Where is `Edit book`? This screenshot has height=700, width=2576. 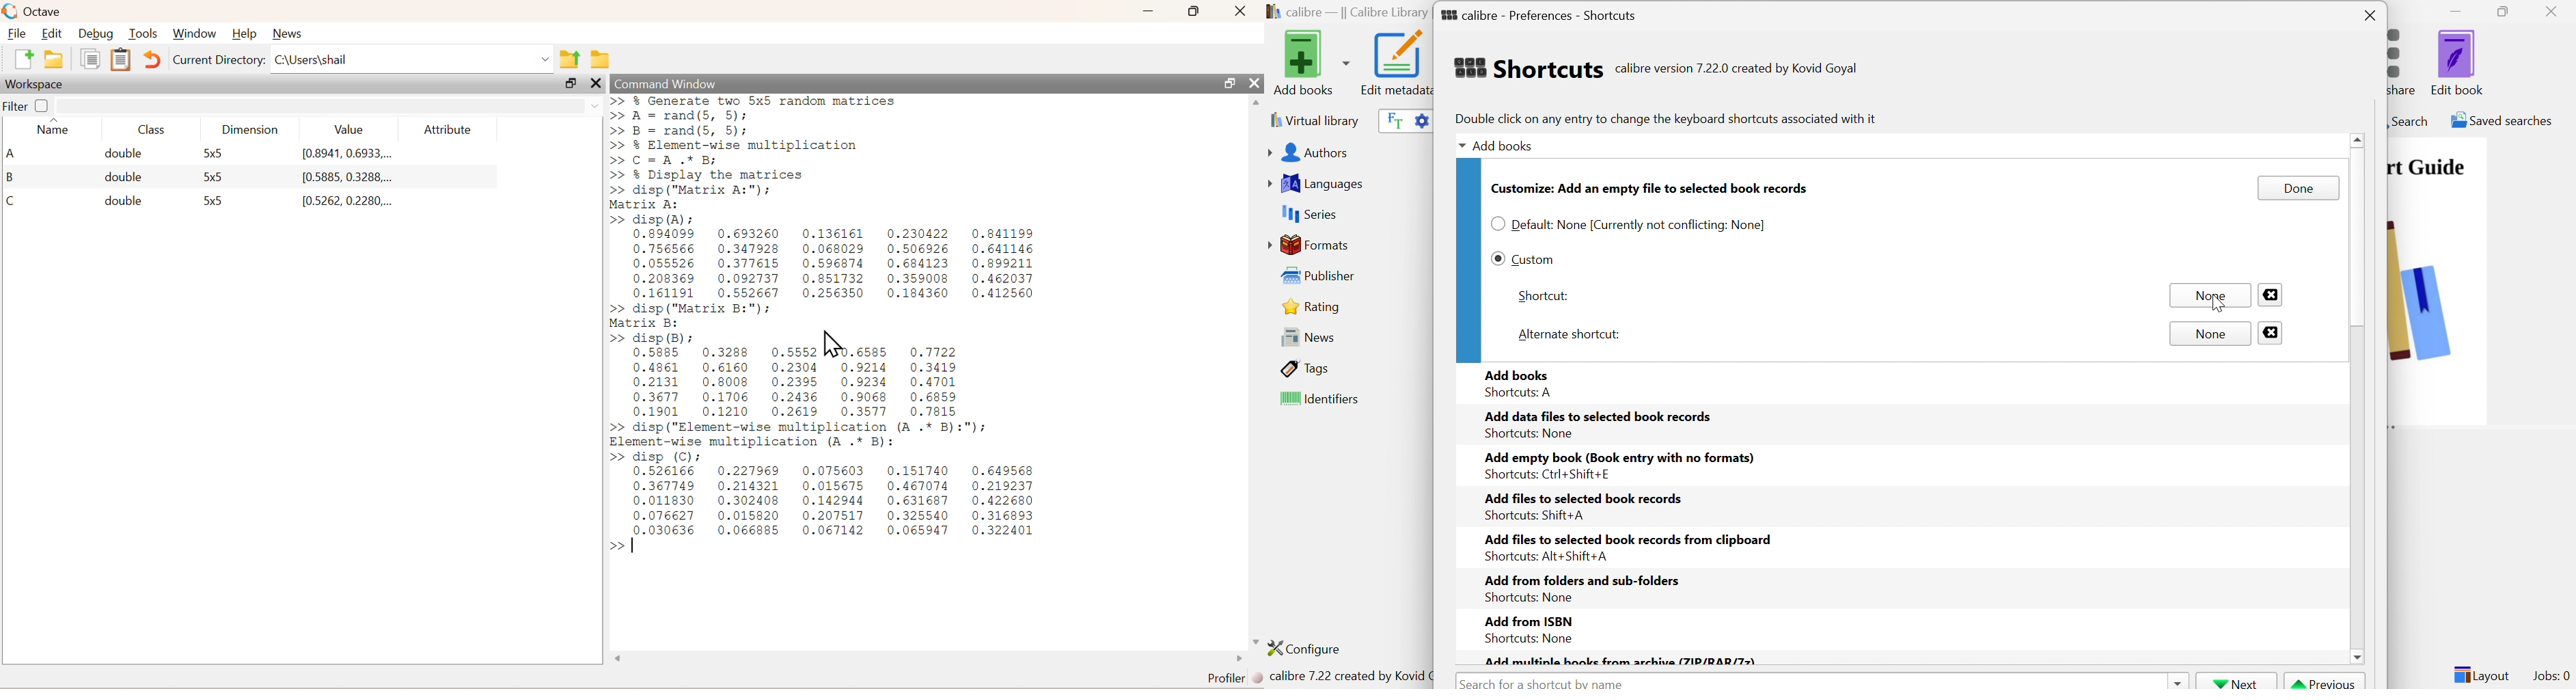 Edit book is located at coordinates (2458, 62).